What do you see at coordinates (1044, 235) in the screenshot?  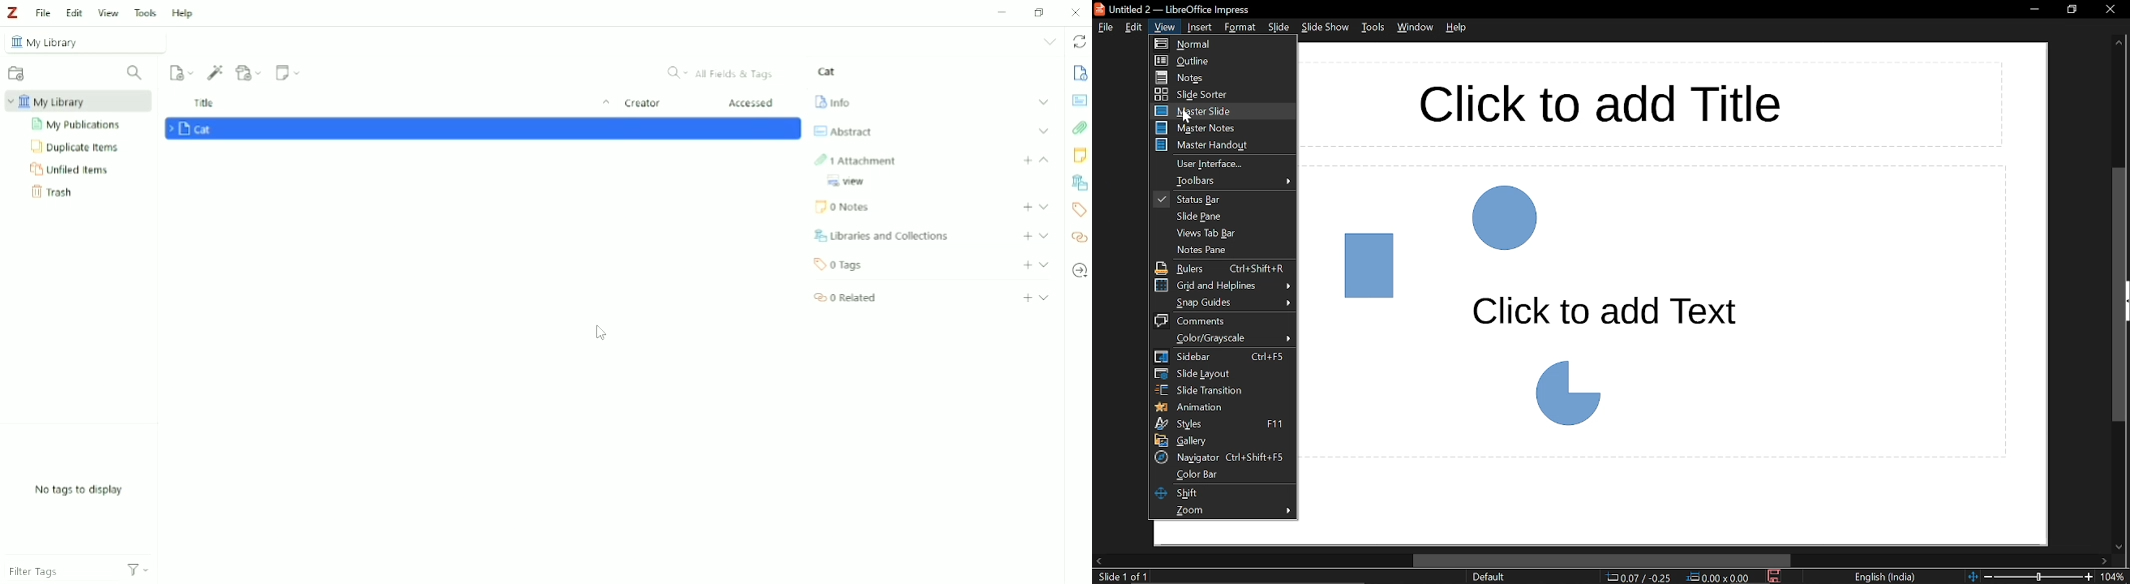 I see `Expand section` at bounding box center [1044, 235].